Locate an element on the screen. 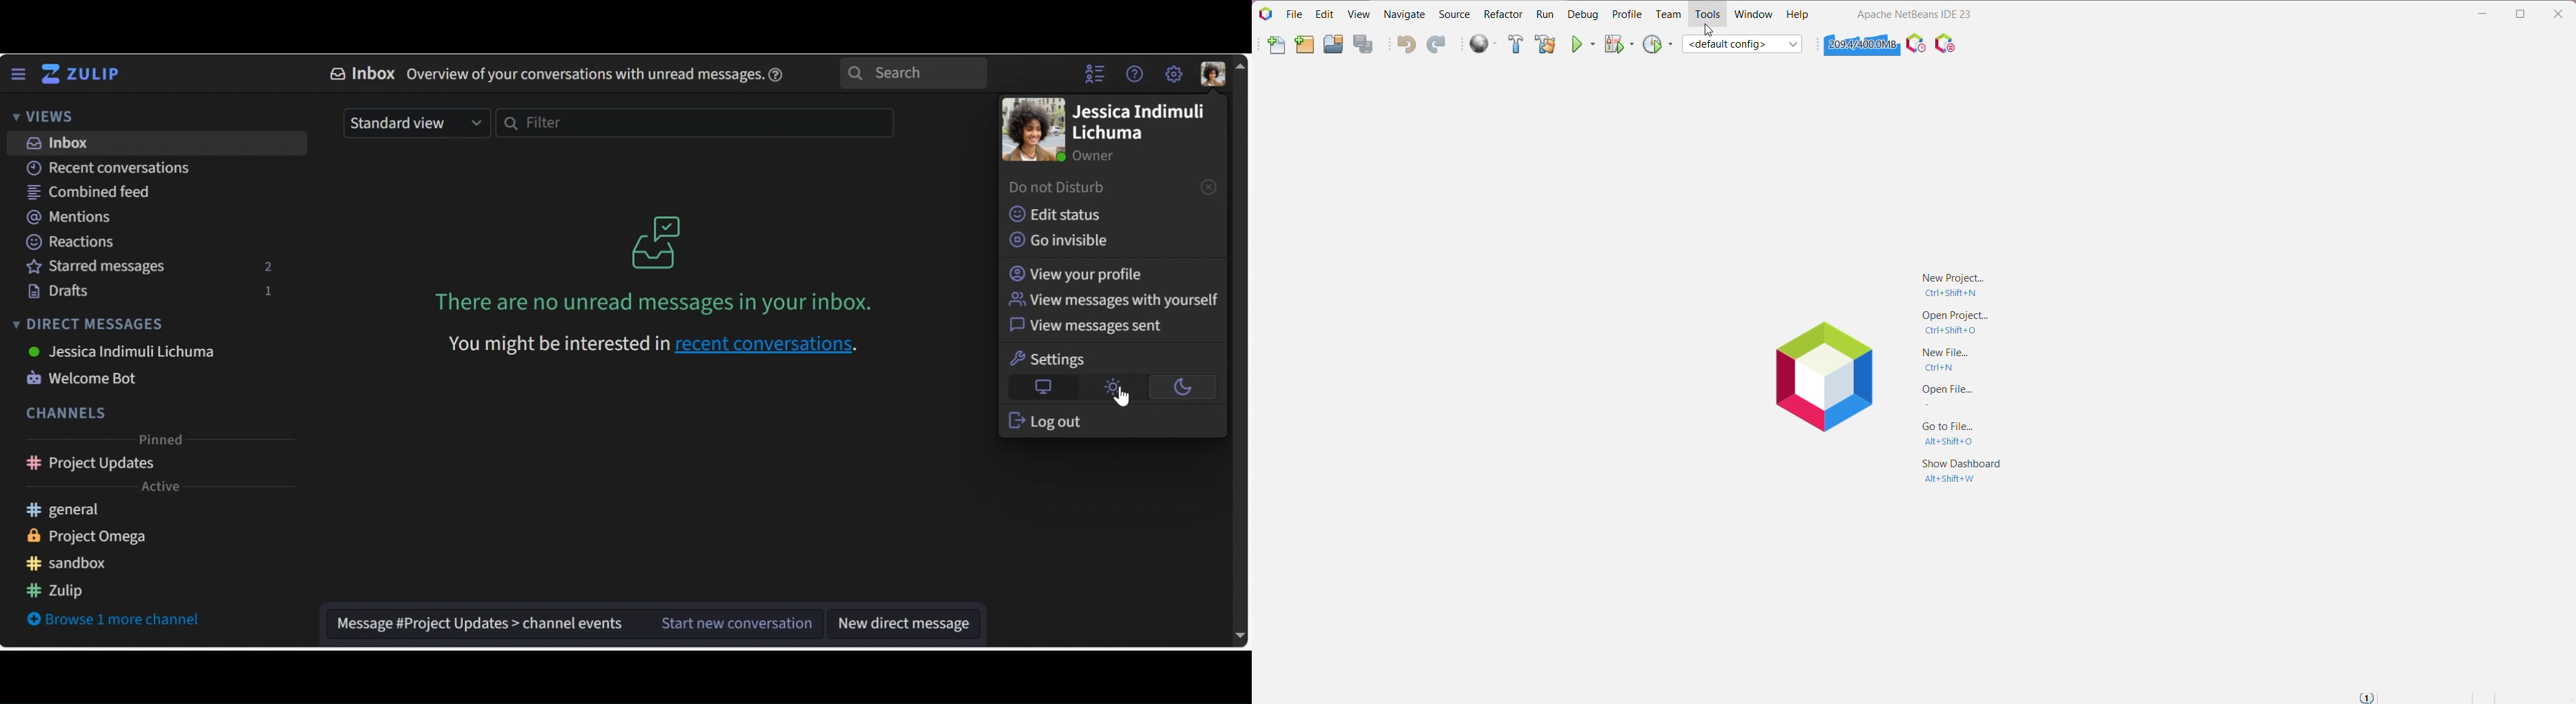  Hide user list is located at coordinates (1096, 75).